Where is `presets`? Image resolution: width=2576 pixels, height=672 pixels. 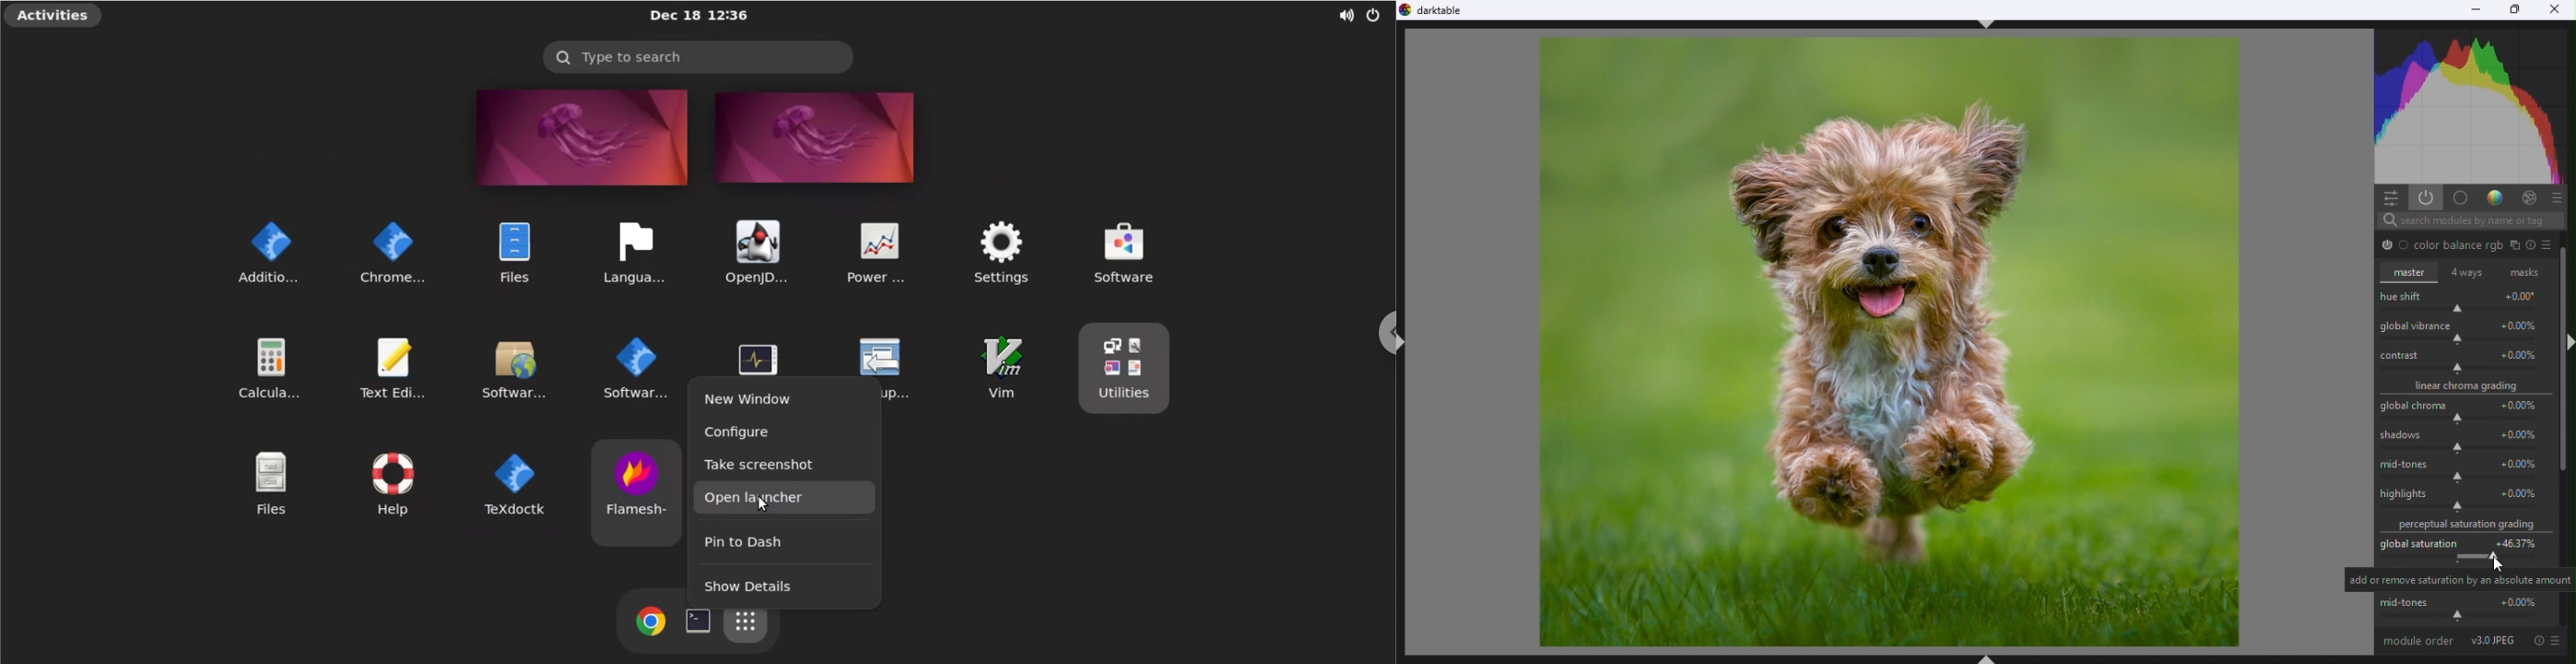 presets is located at coordinates (2558, 197).